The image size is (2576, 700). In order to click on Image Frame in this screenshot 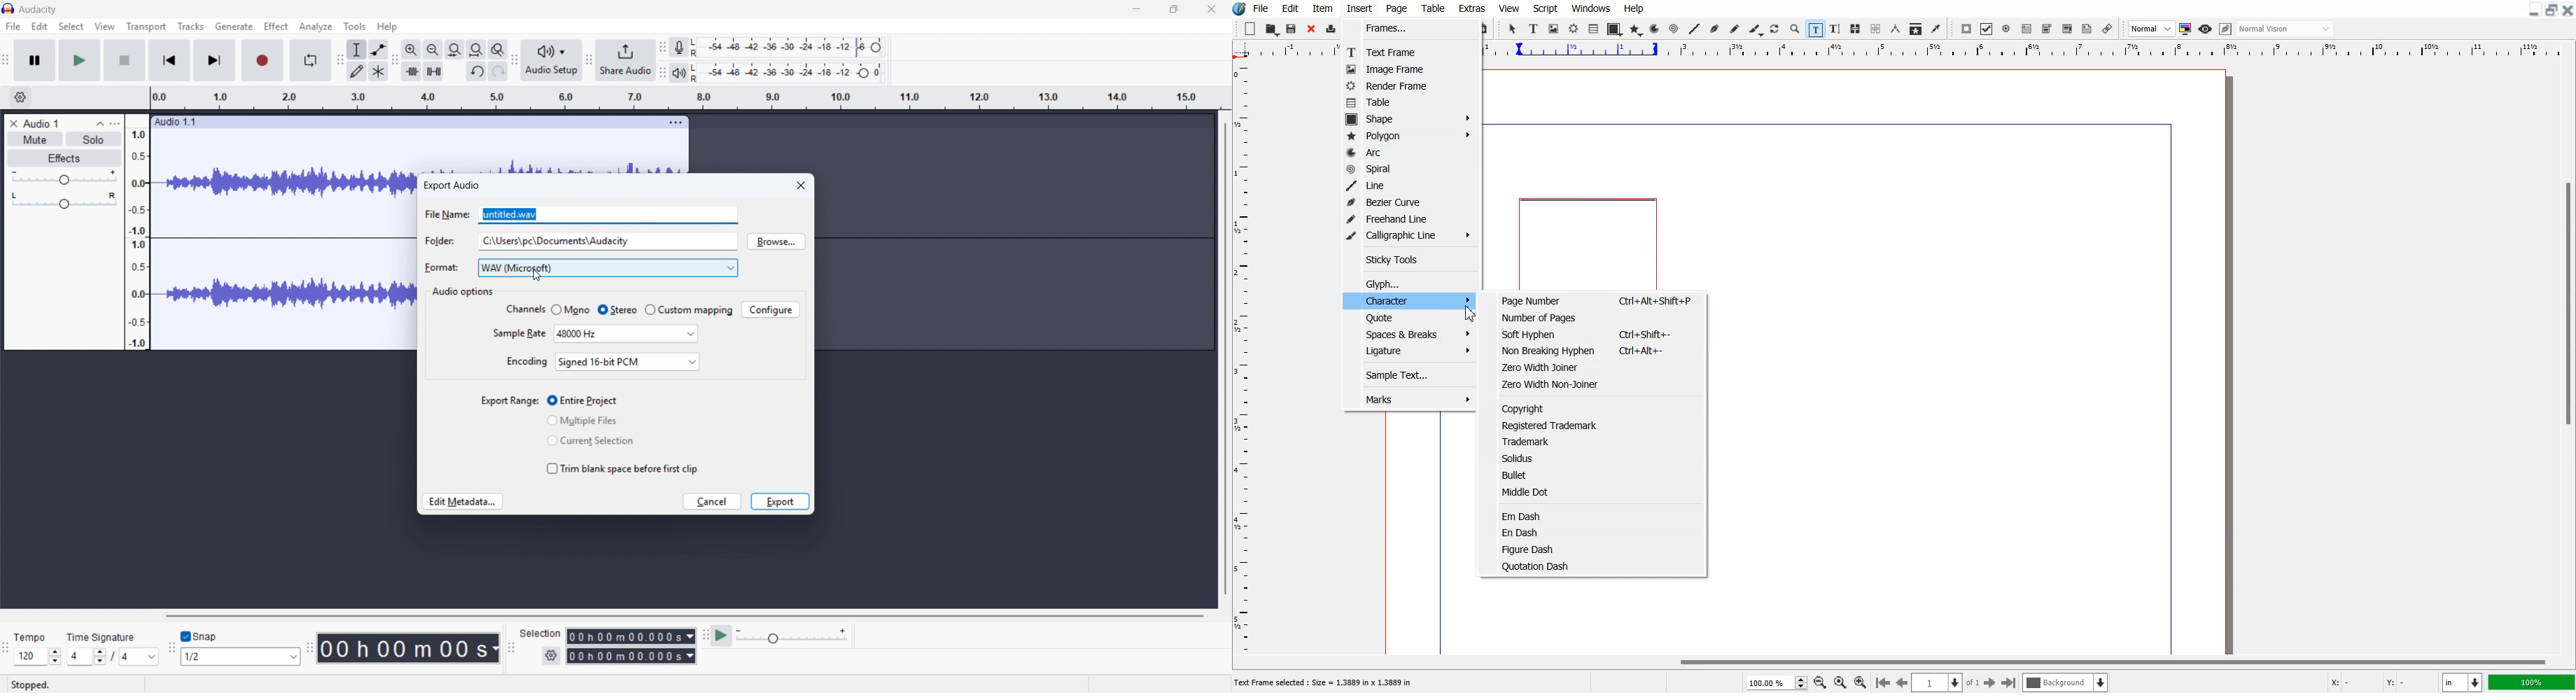, I will do `click(1554, 29)`.